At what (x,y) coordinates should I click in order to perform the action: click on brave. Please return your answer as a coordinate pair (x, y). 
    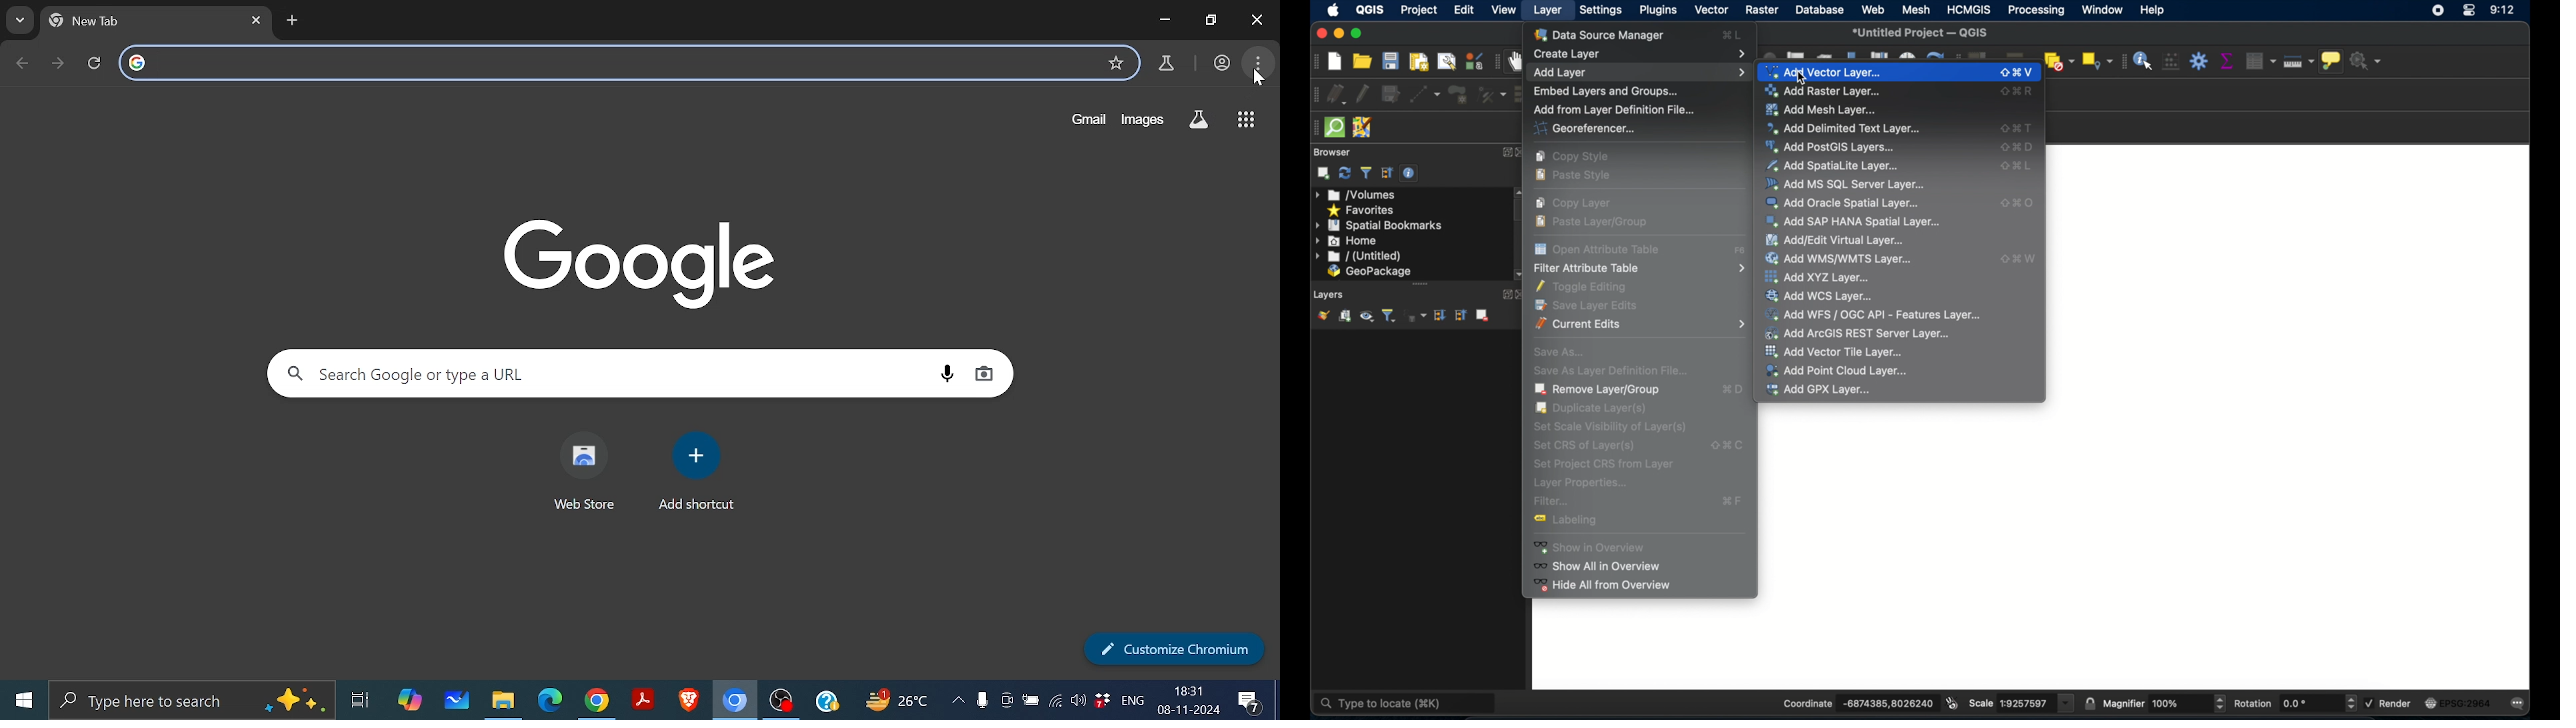
    Looking at the image, I should click on (686, 701).